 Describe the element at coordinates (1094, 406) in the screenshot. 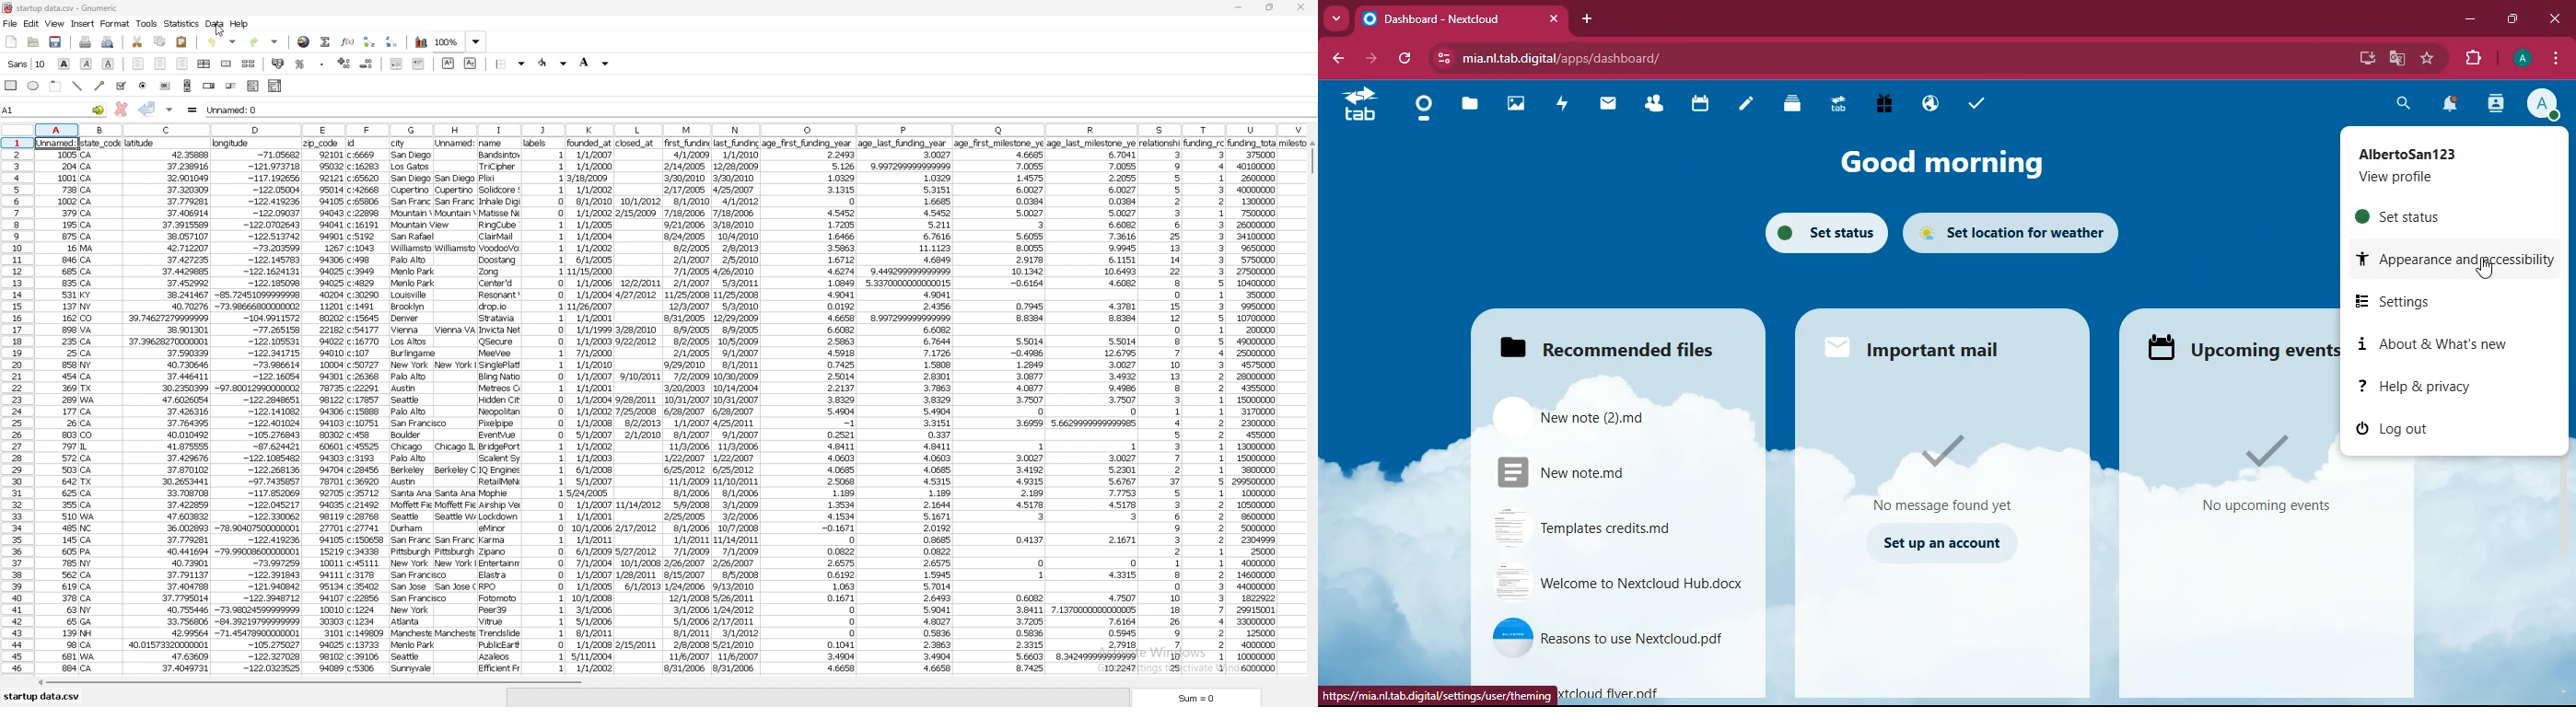

I see `daat` at that location.